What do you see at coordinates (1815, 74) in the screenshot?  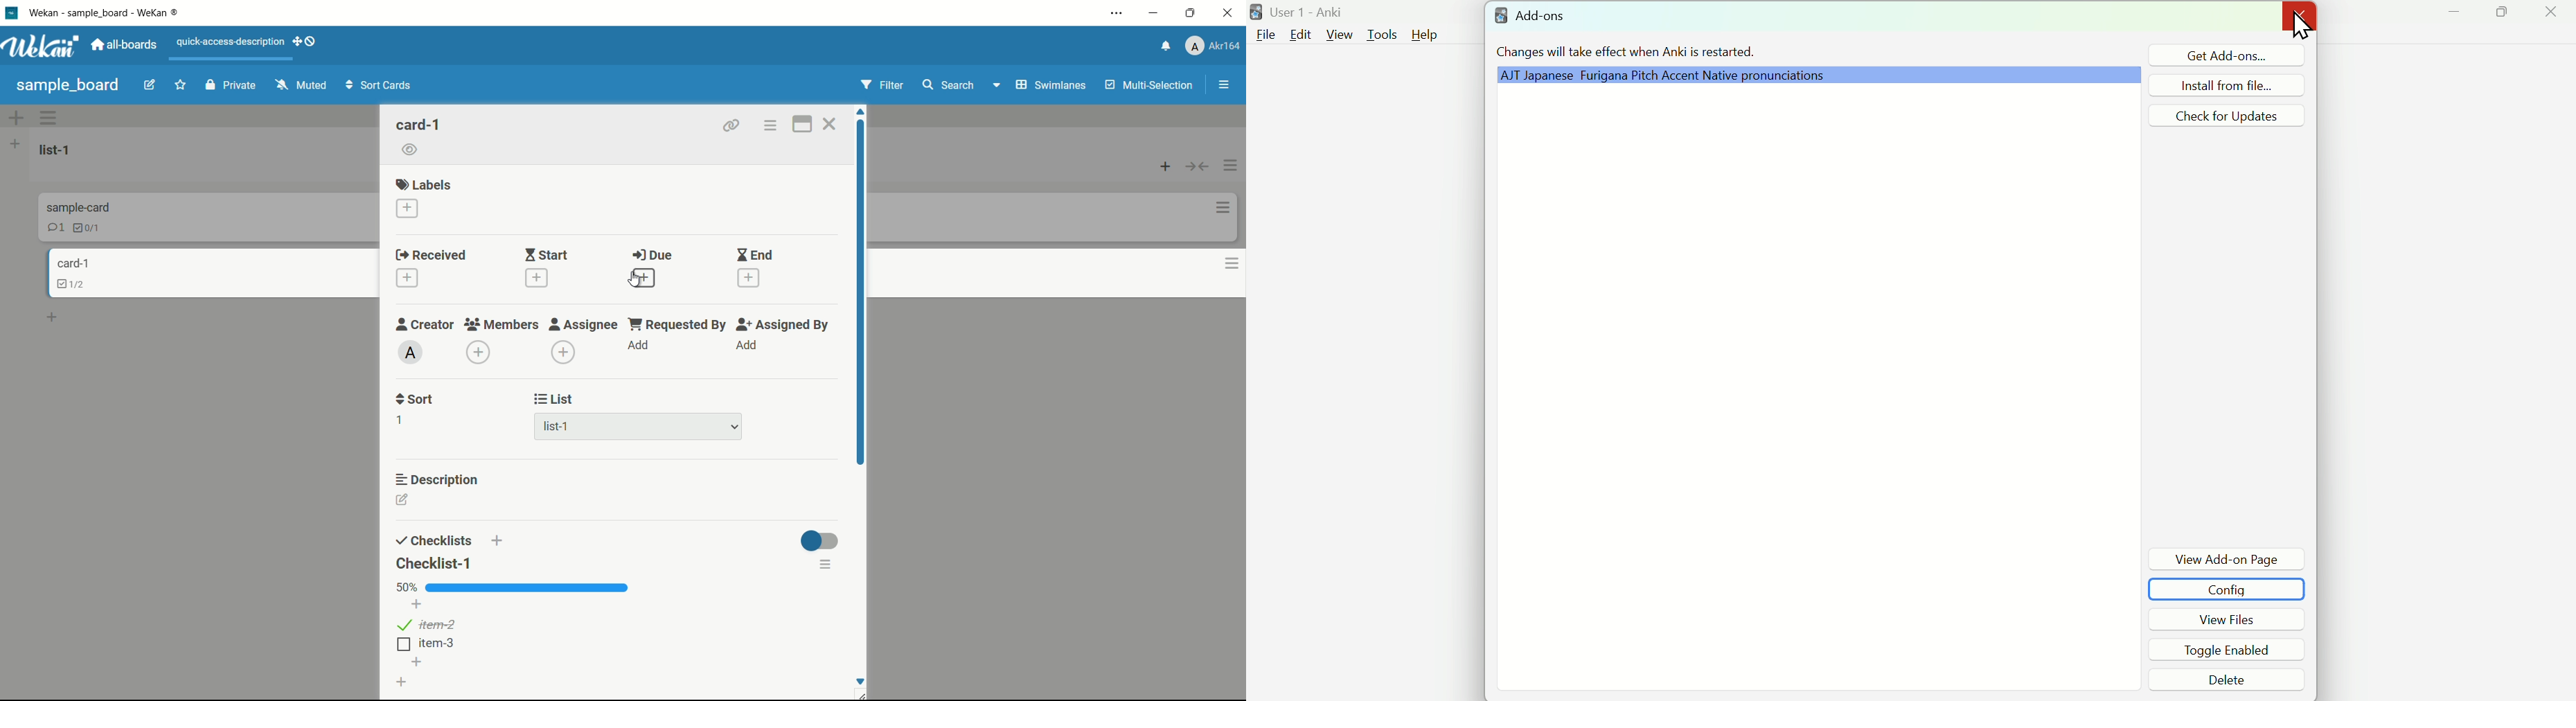 I see `Grammar Plugin` at bounding box center [1815, 74].